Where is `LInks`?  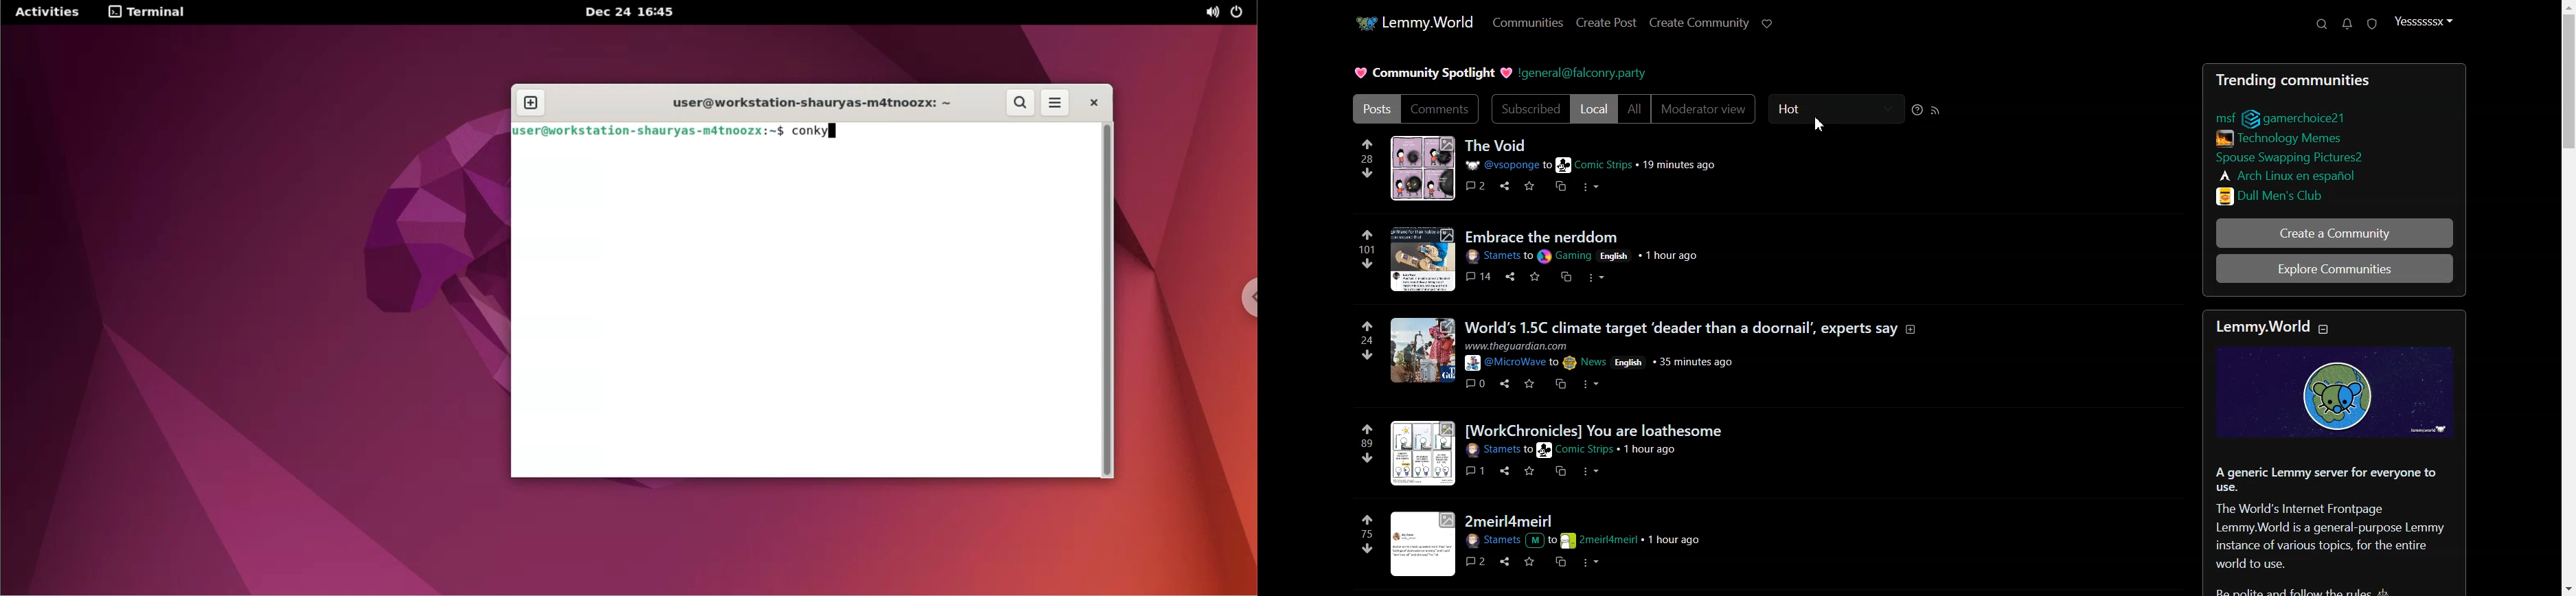
LInks is located at coordinates (2288, 155).